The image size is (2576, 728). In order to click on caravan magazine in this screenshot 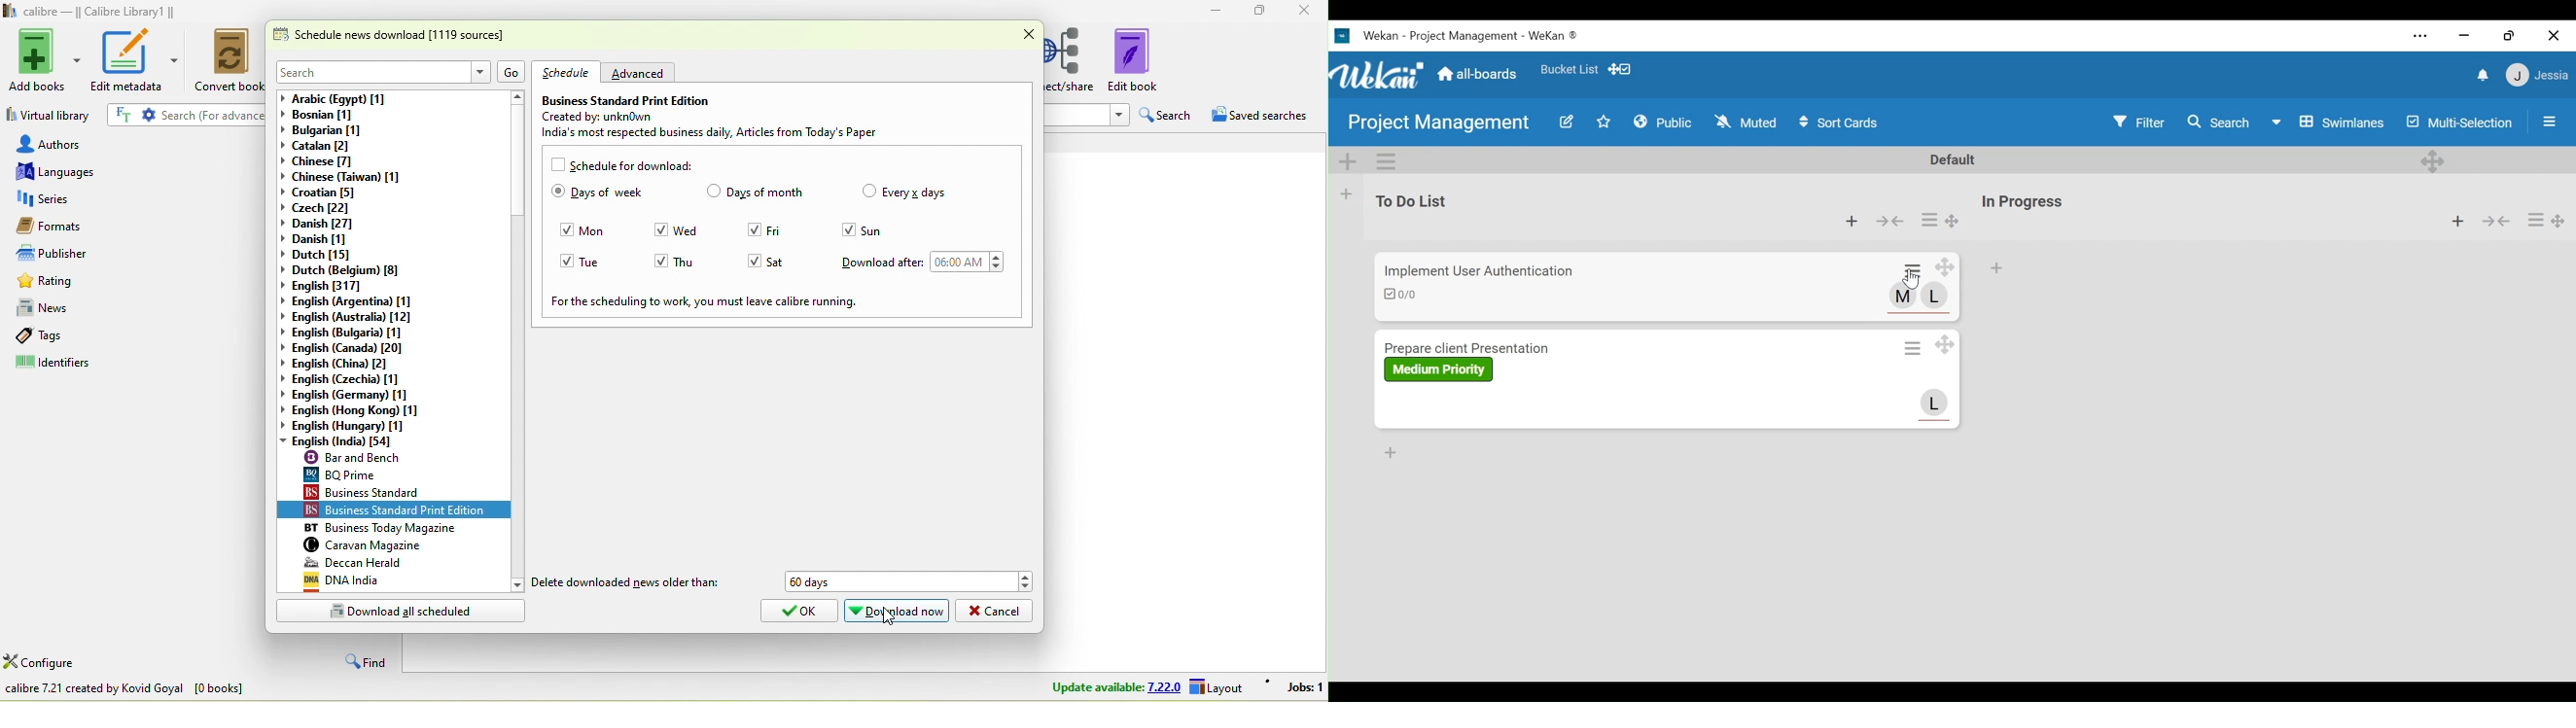, I will do `click(402, 545)`.